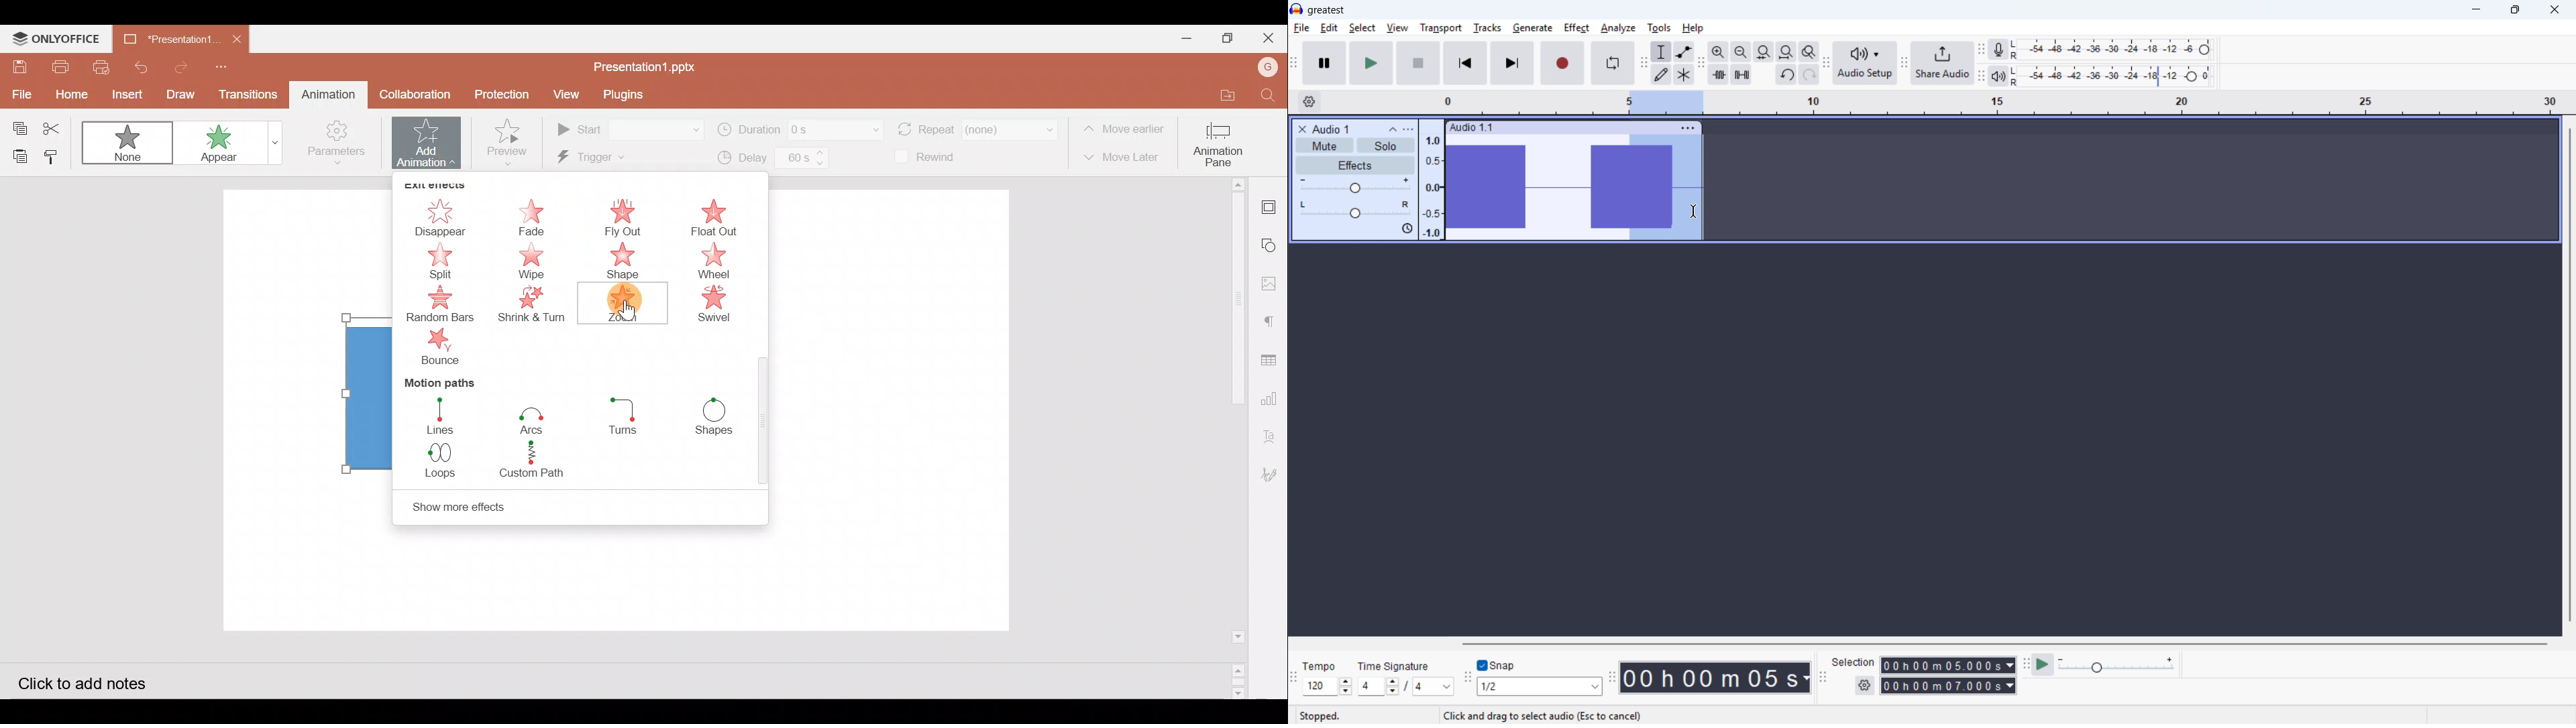 The height and width of the screenshot is (728, 2576). I want to click on Motion paths, so click(435, 382).